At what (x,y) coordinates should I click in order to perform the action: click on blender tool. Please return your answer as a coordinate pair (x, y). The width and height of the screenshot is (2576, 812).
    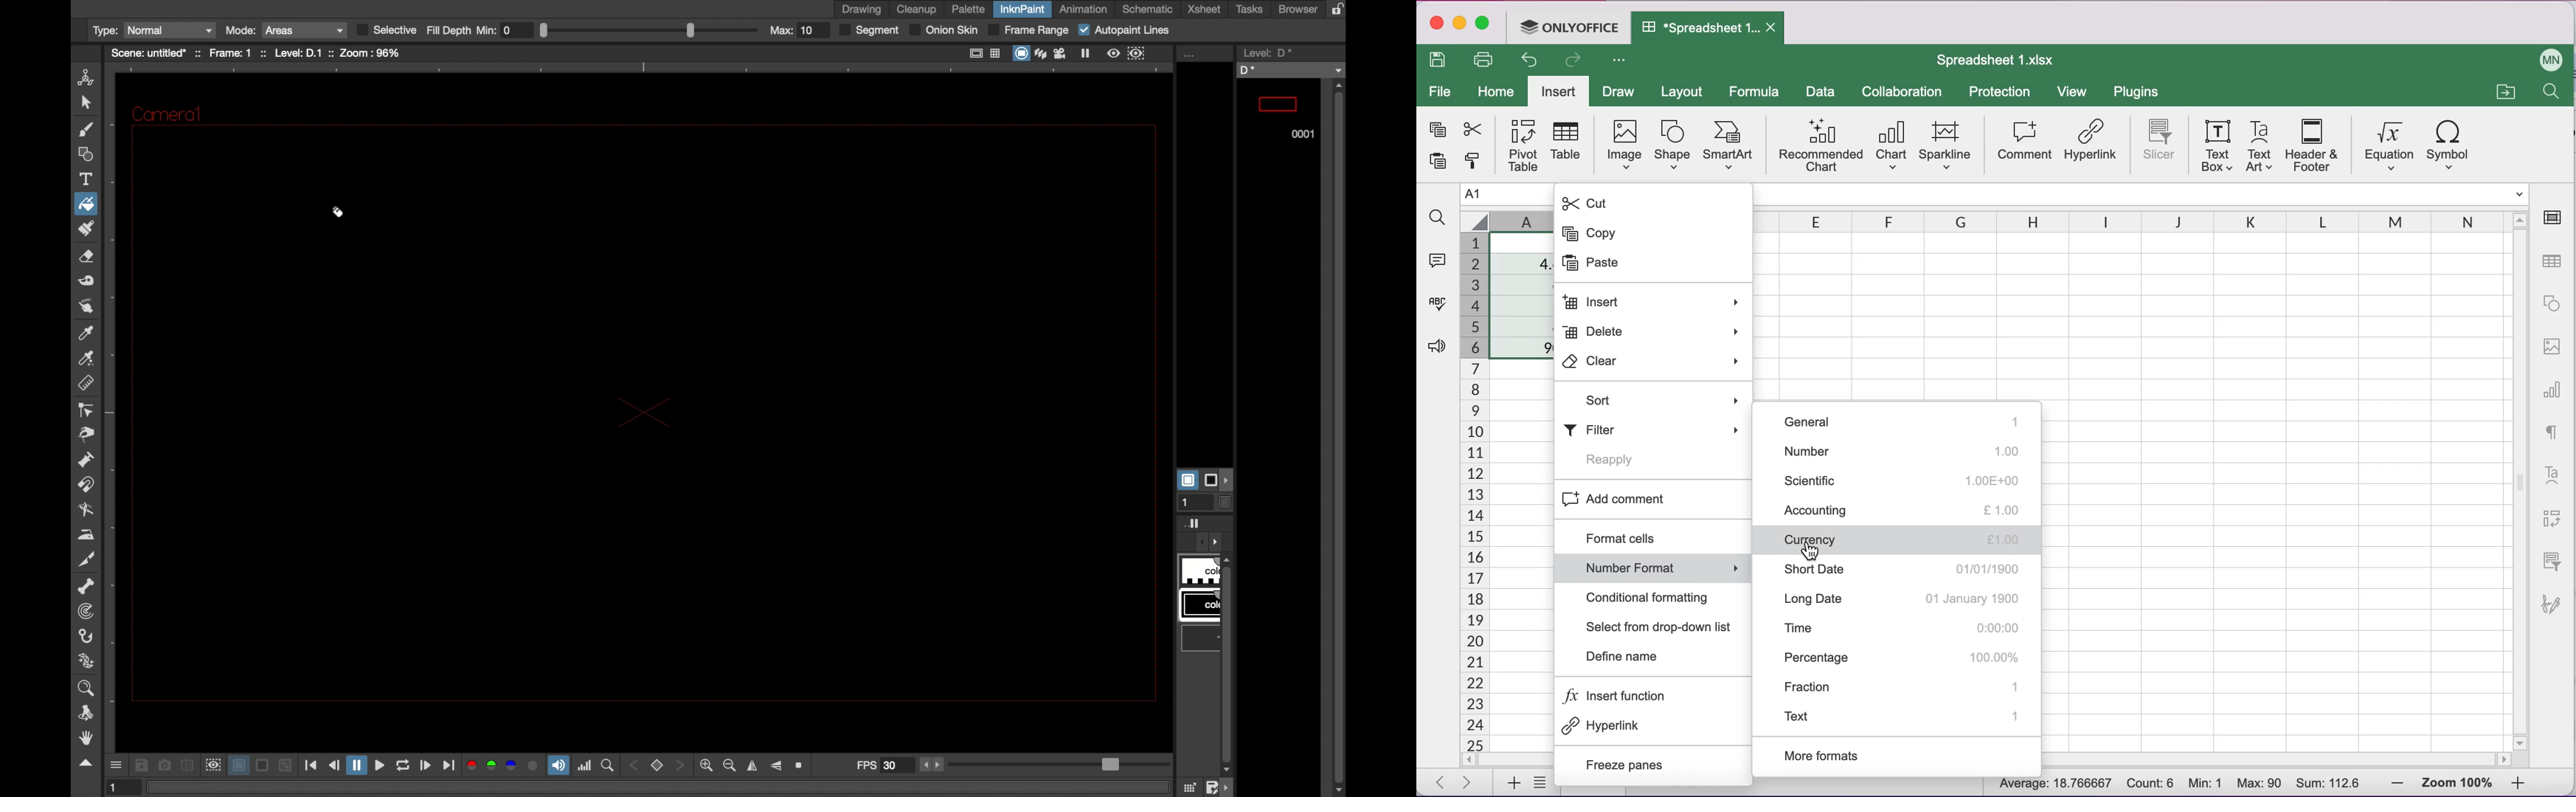
    Looking at the image, I should click on (85, 510).